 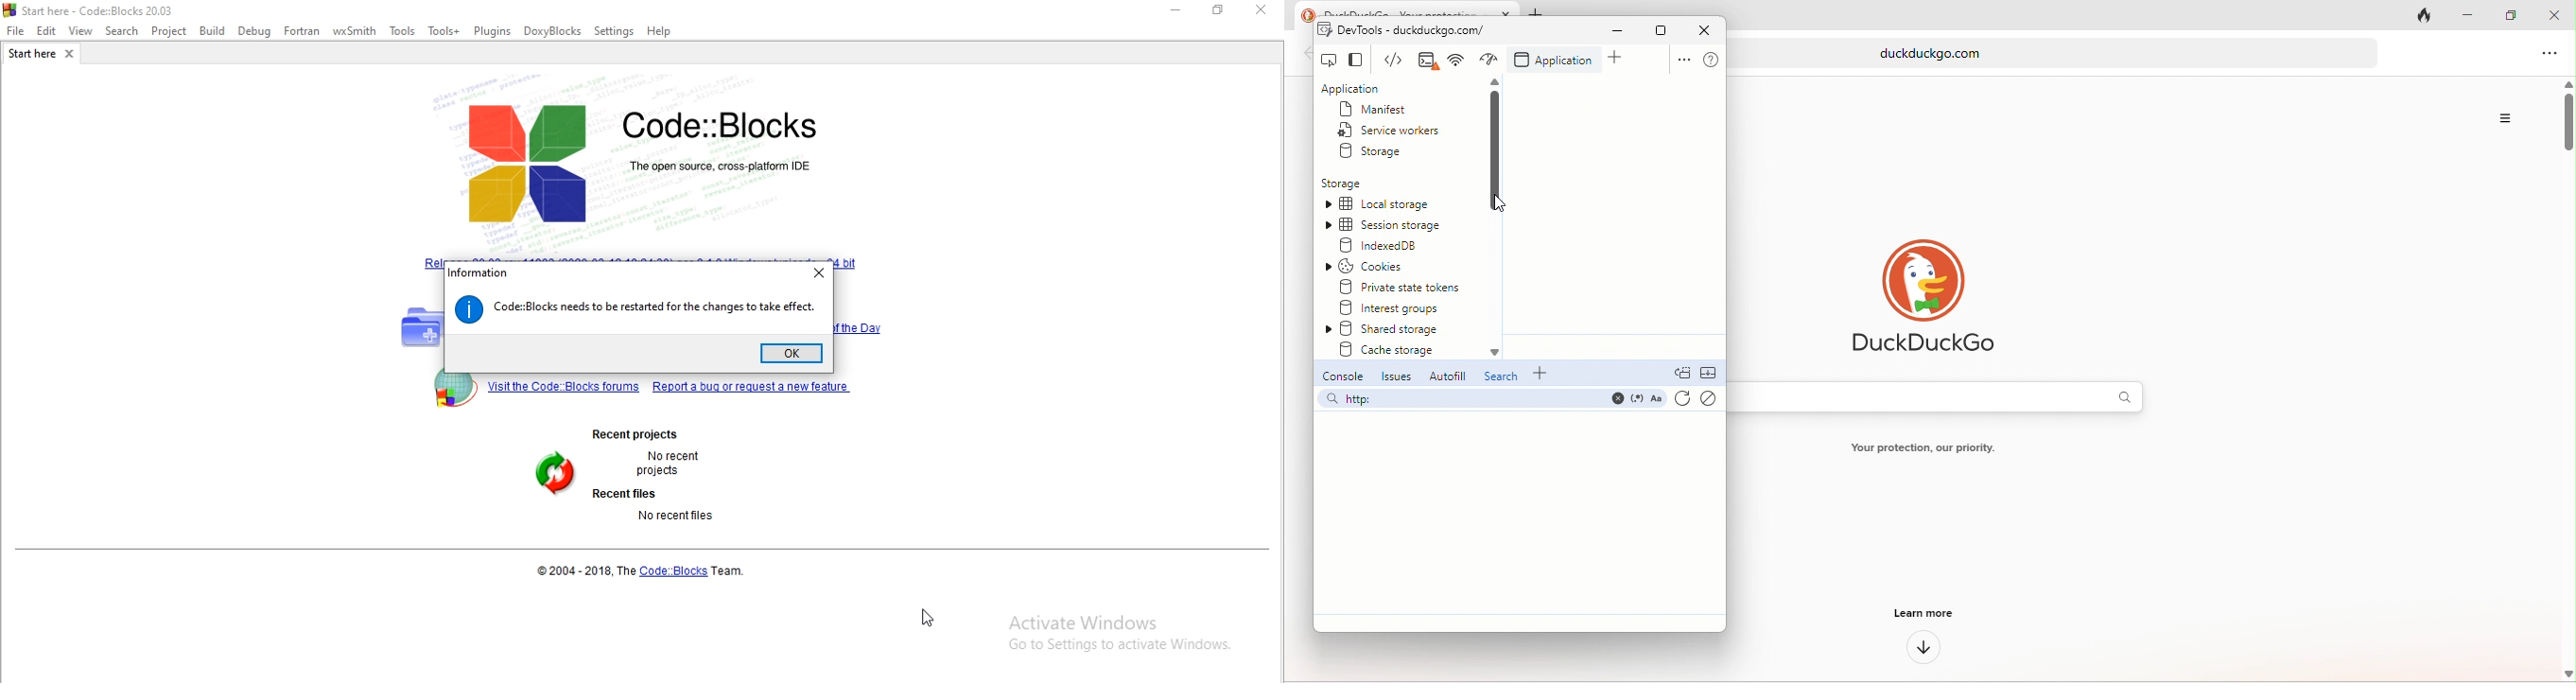 What do you see at coordinates (1346, 184) in the screenshot?
I see `storage` at bounding box center [1346, 184].